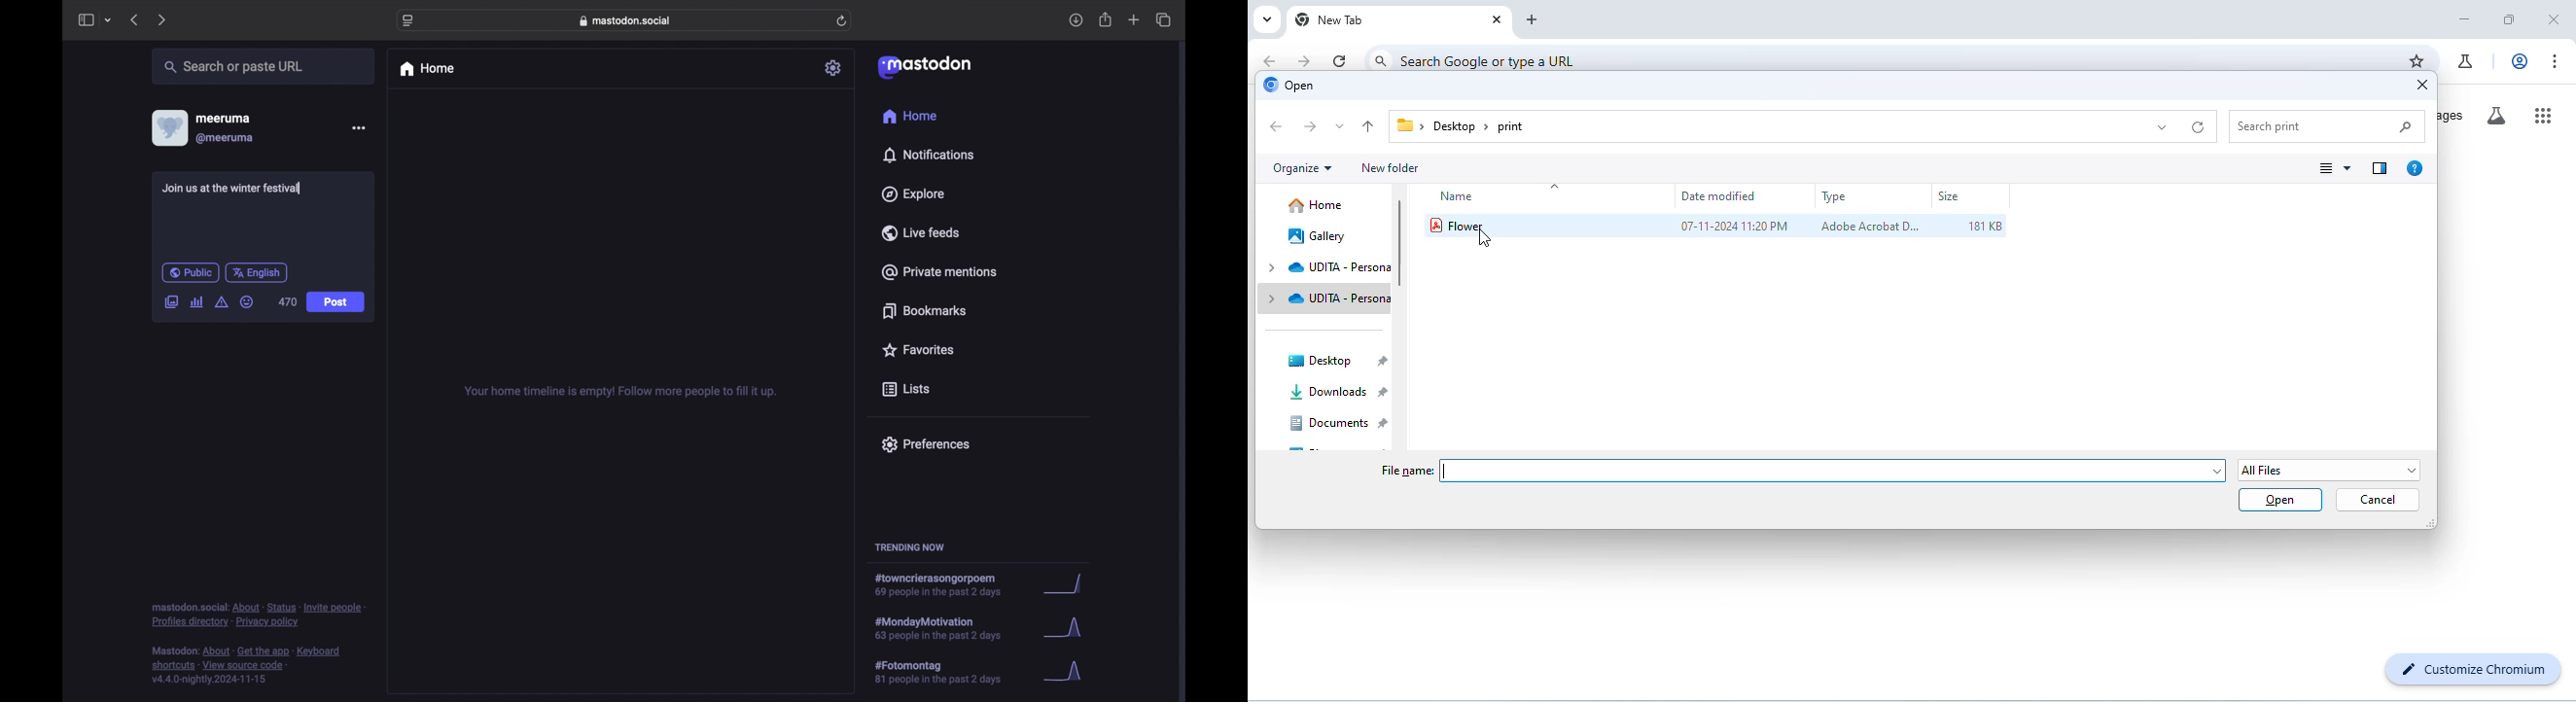 This screenshot has height=728, width=2576. What do you see at coordinates (2471, 670) in the screenshot?
I see `customize chromium` at bounding box center [2471, 670].